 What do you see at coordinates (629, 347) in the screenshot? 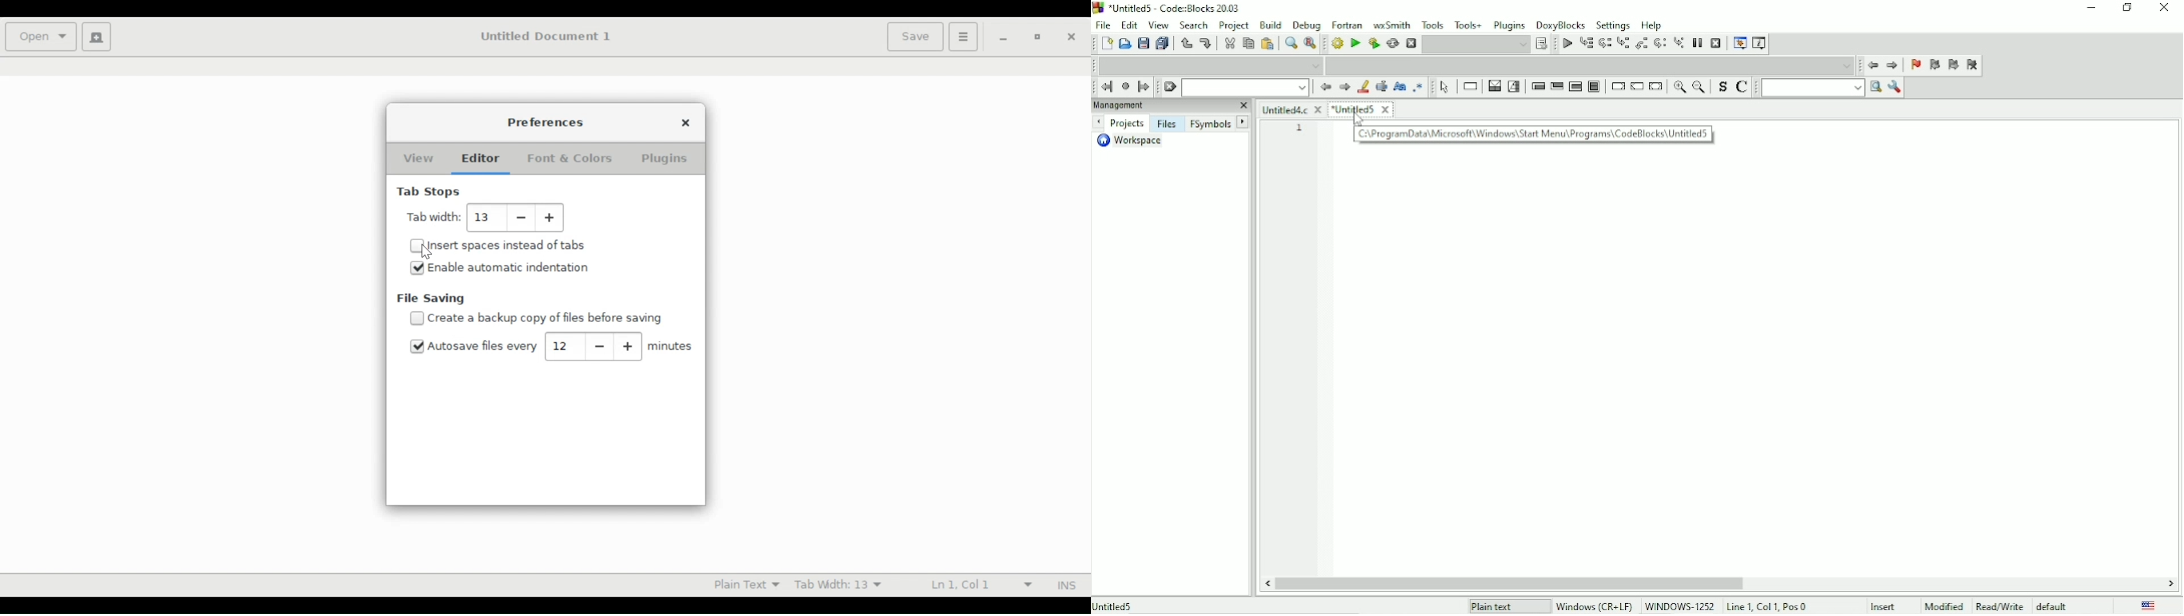
I see `Increase` at bounding box center [629, 347].